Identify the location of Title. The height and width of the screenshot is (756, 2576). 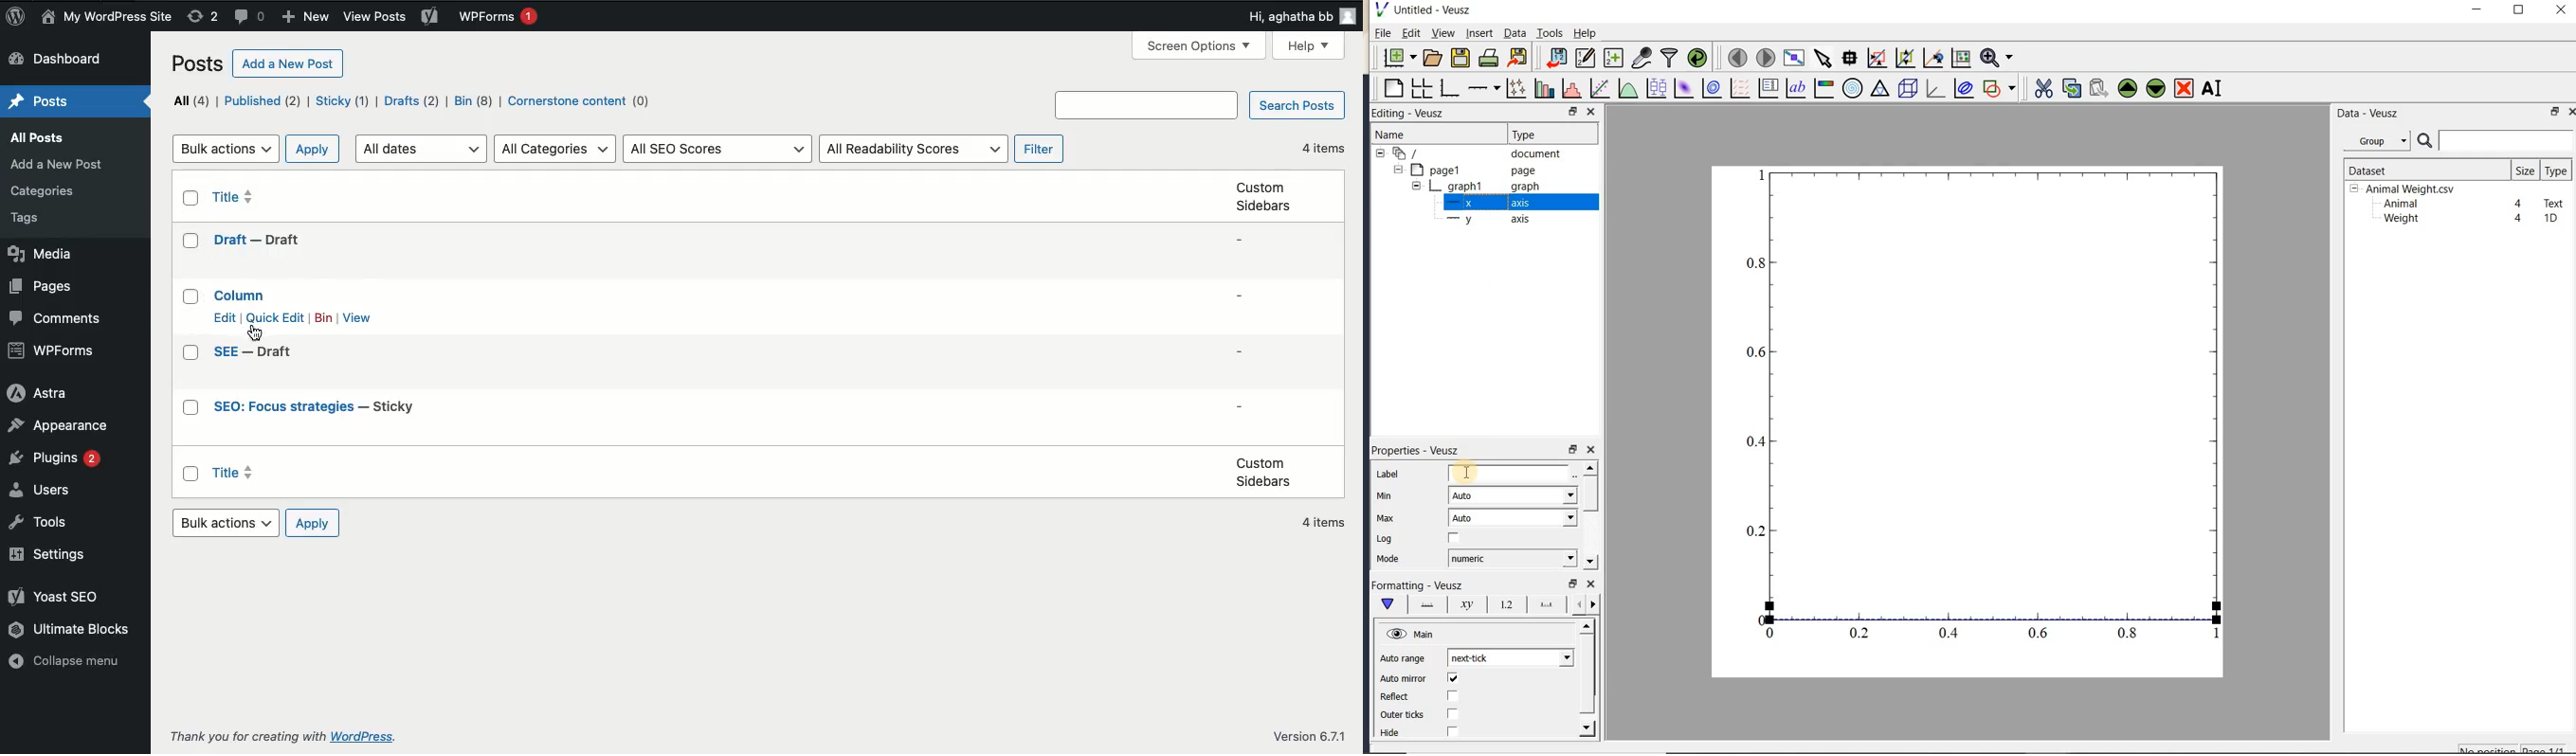
(231, 473).